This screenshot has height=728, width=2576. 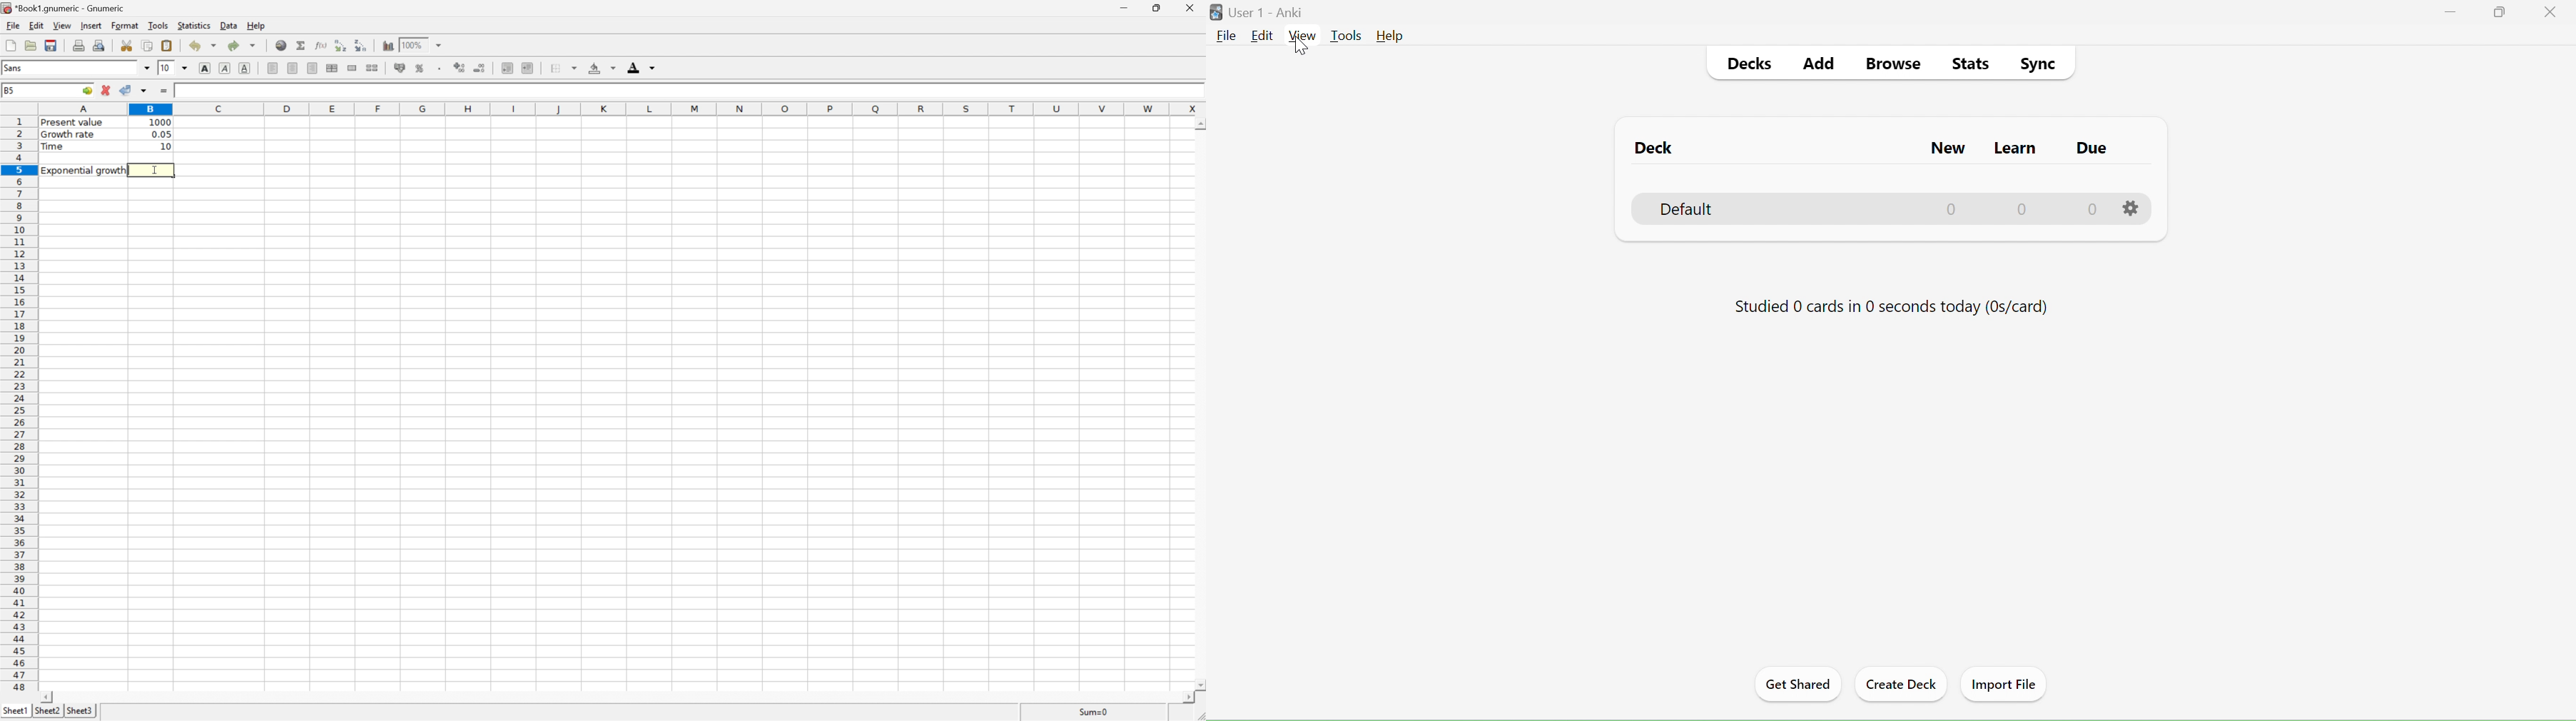 What do you see at coordinates (441, 68) in the screenshot?
I see `Set the format of the selected cells to include a thousands separator` at bounding box center [441, 68].